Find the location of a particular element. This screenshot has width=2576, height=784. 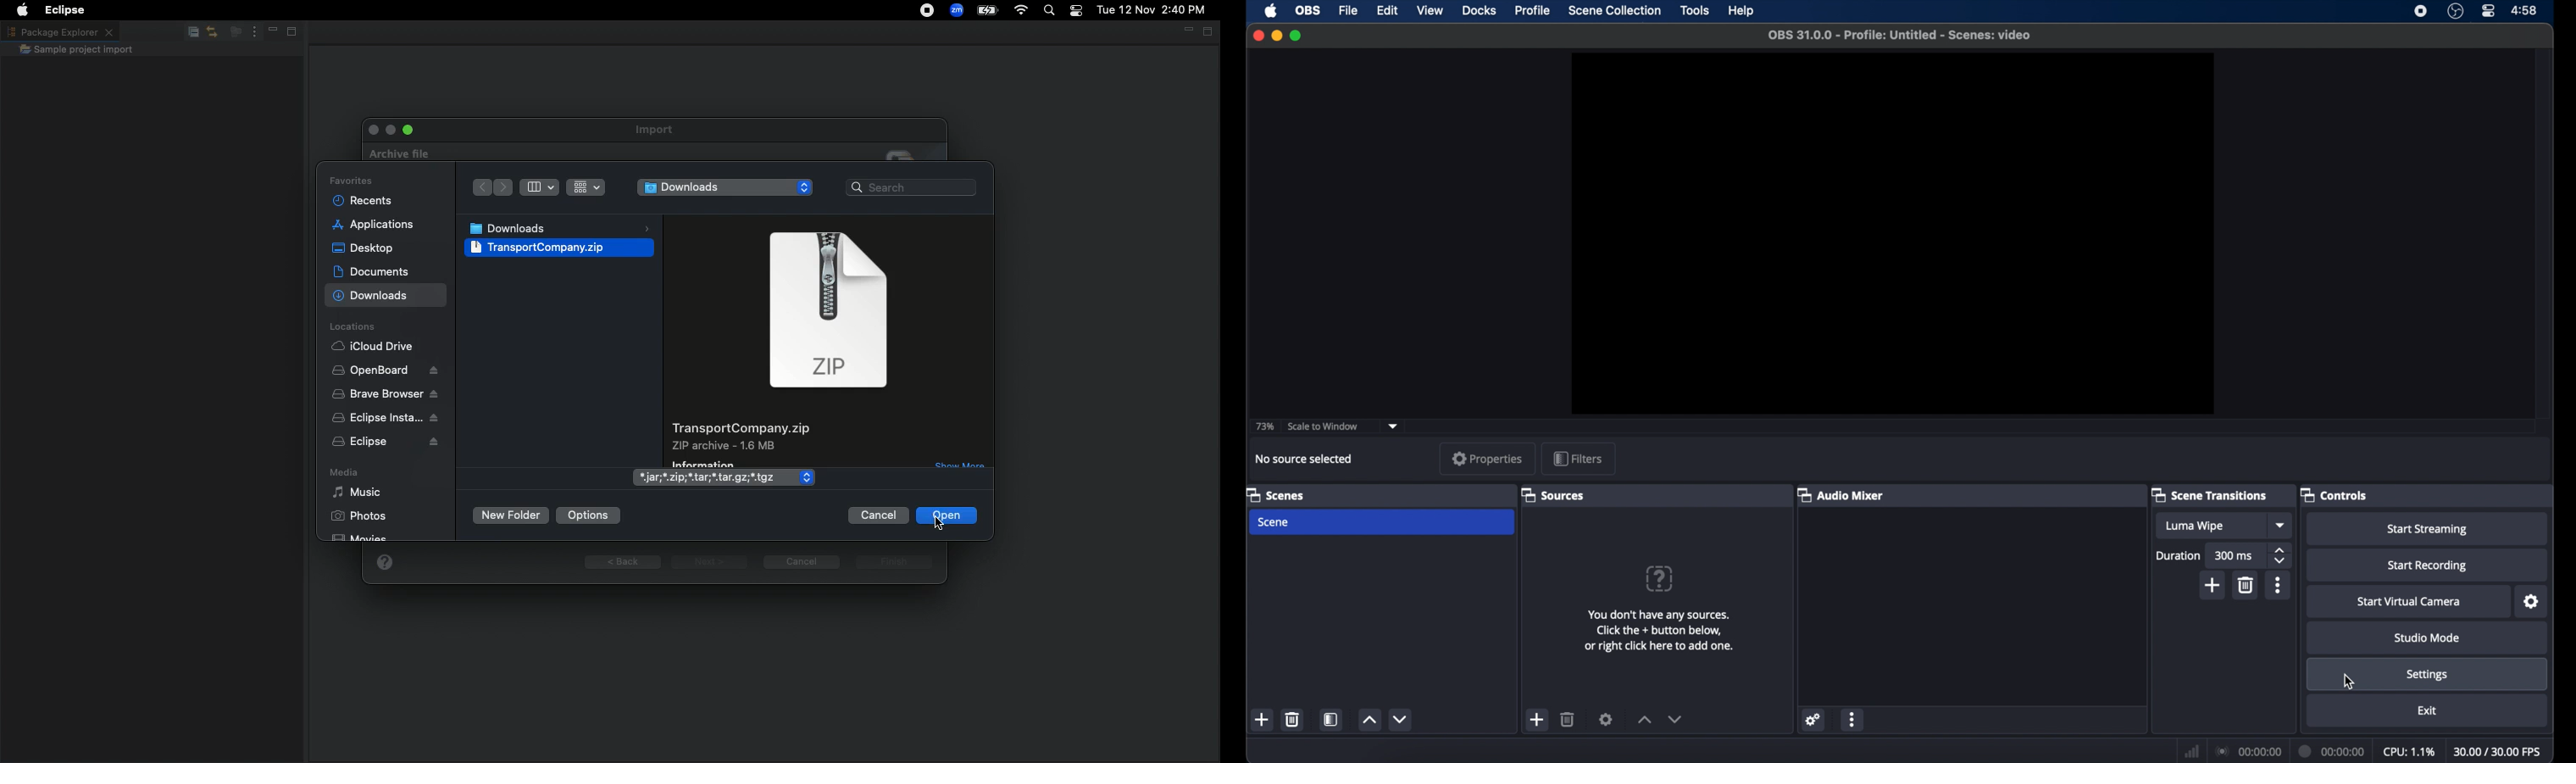

control center is located at coordinates (2487, 11).